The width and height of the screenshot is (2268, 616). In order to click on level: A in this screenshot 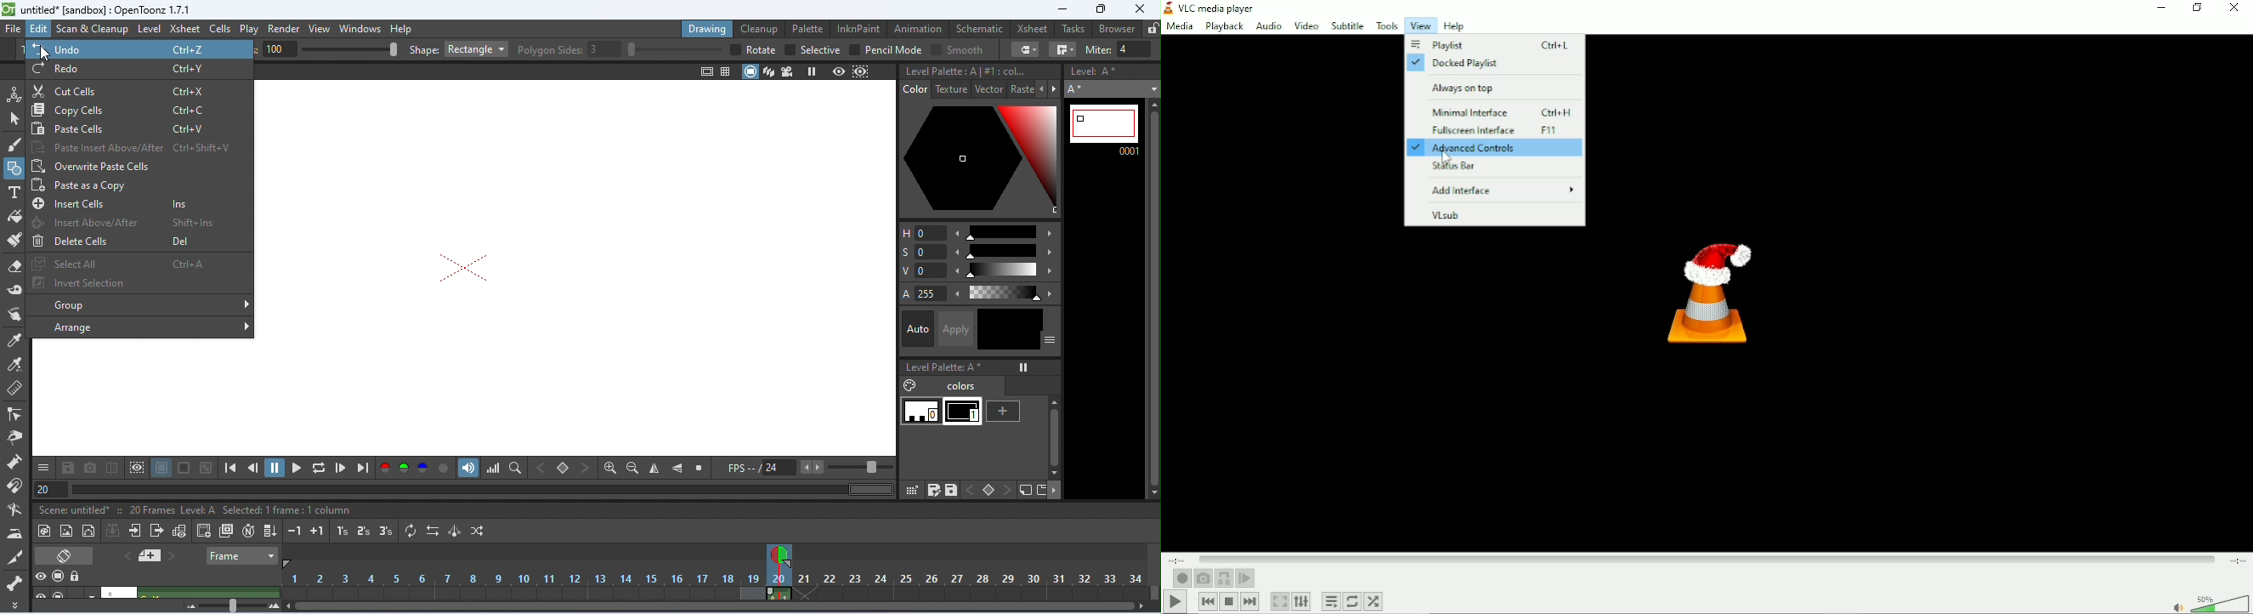, I will do `click(1103, 71)`.